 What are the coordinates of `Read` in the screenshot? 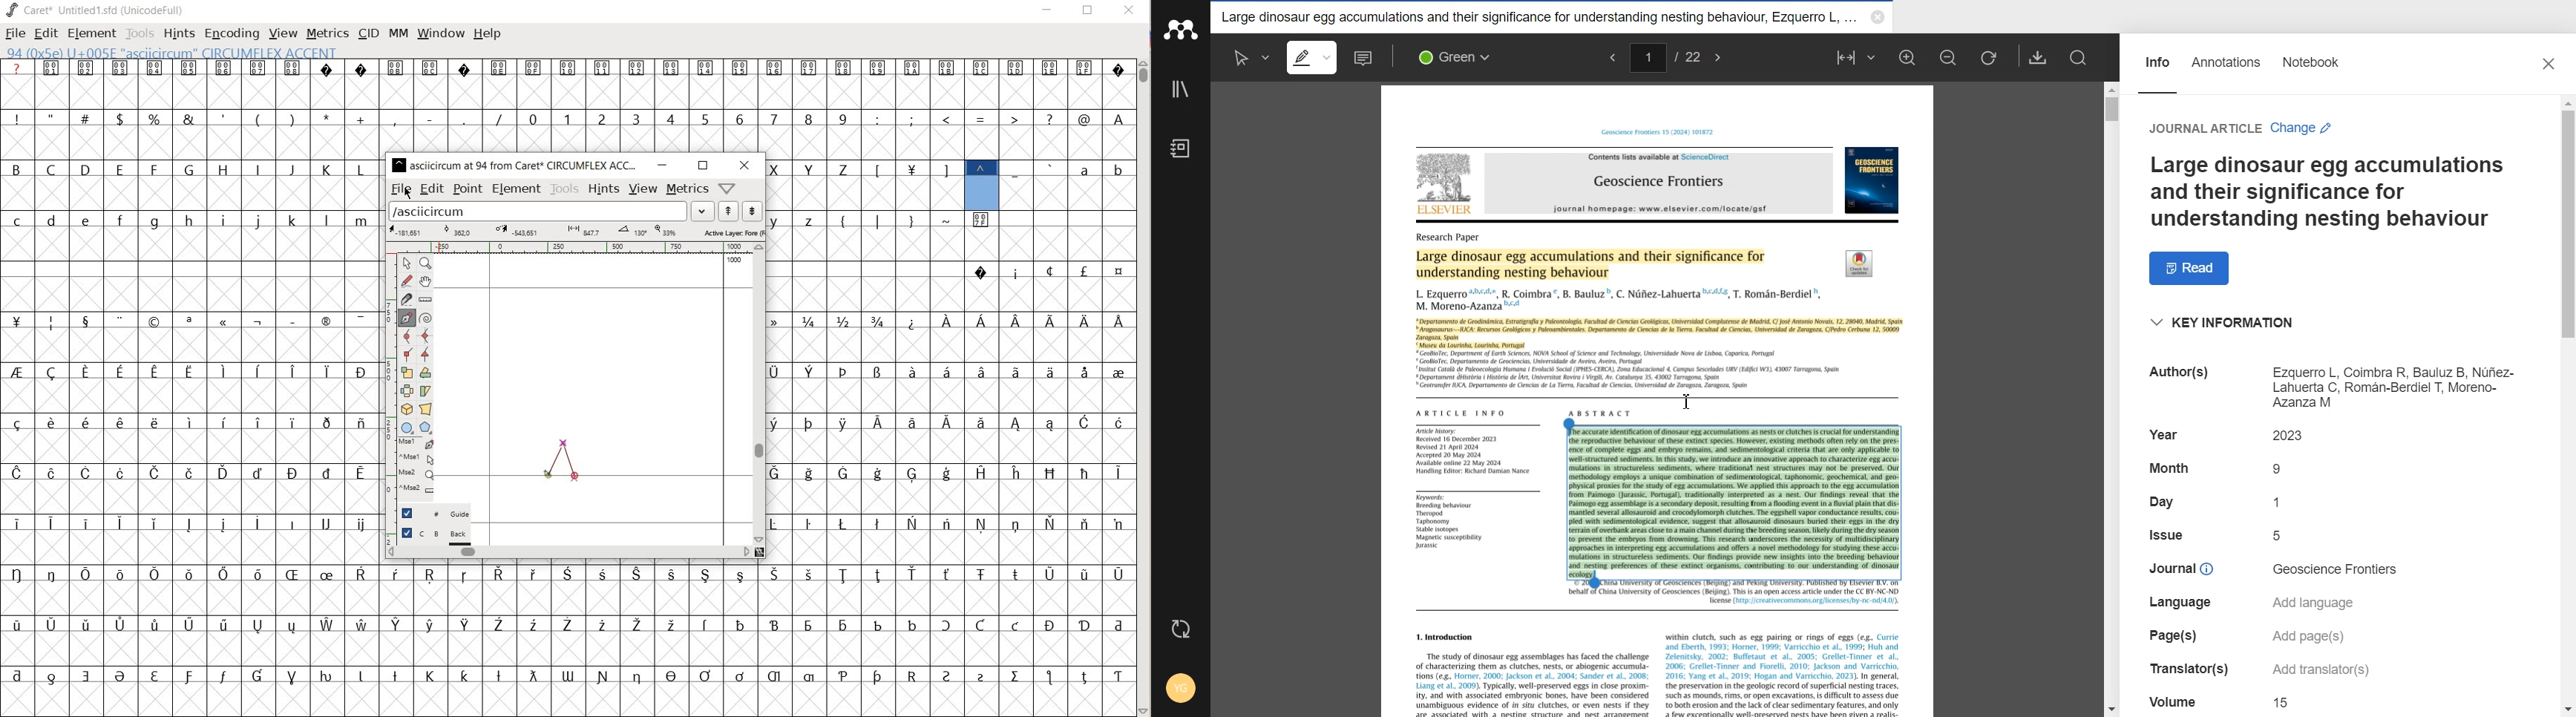 It's located at (2191, 268).